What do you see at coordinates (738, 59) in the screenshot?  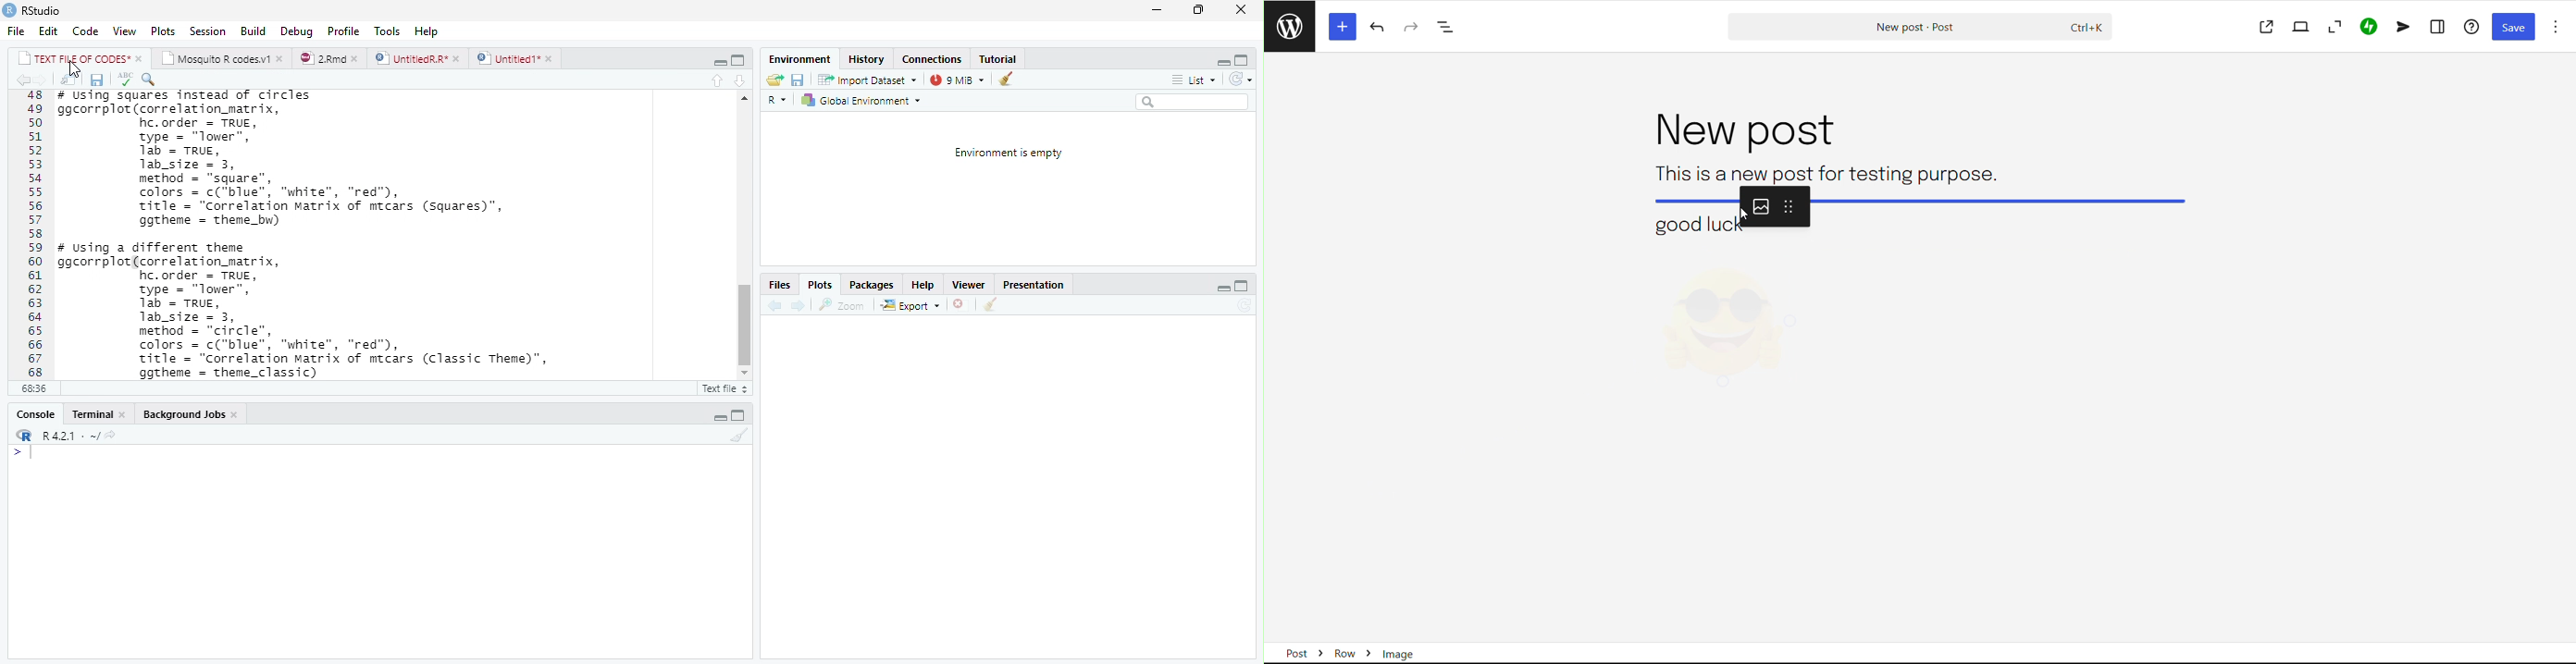 I see `hide console` at bounding box center [738, 59].